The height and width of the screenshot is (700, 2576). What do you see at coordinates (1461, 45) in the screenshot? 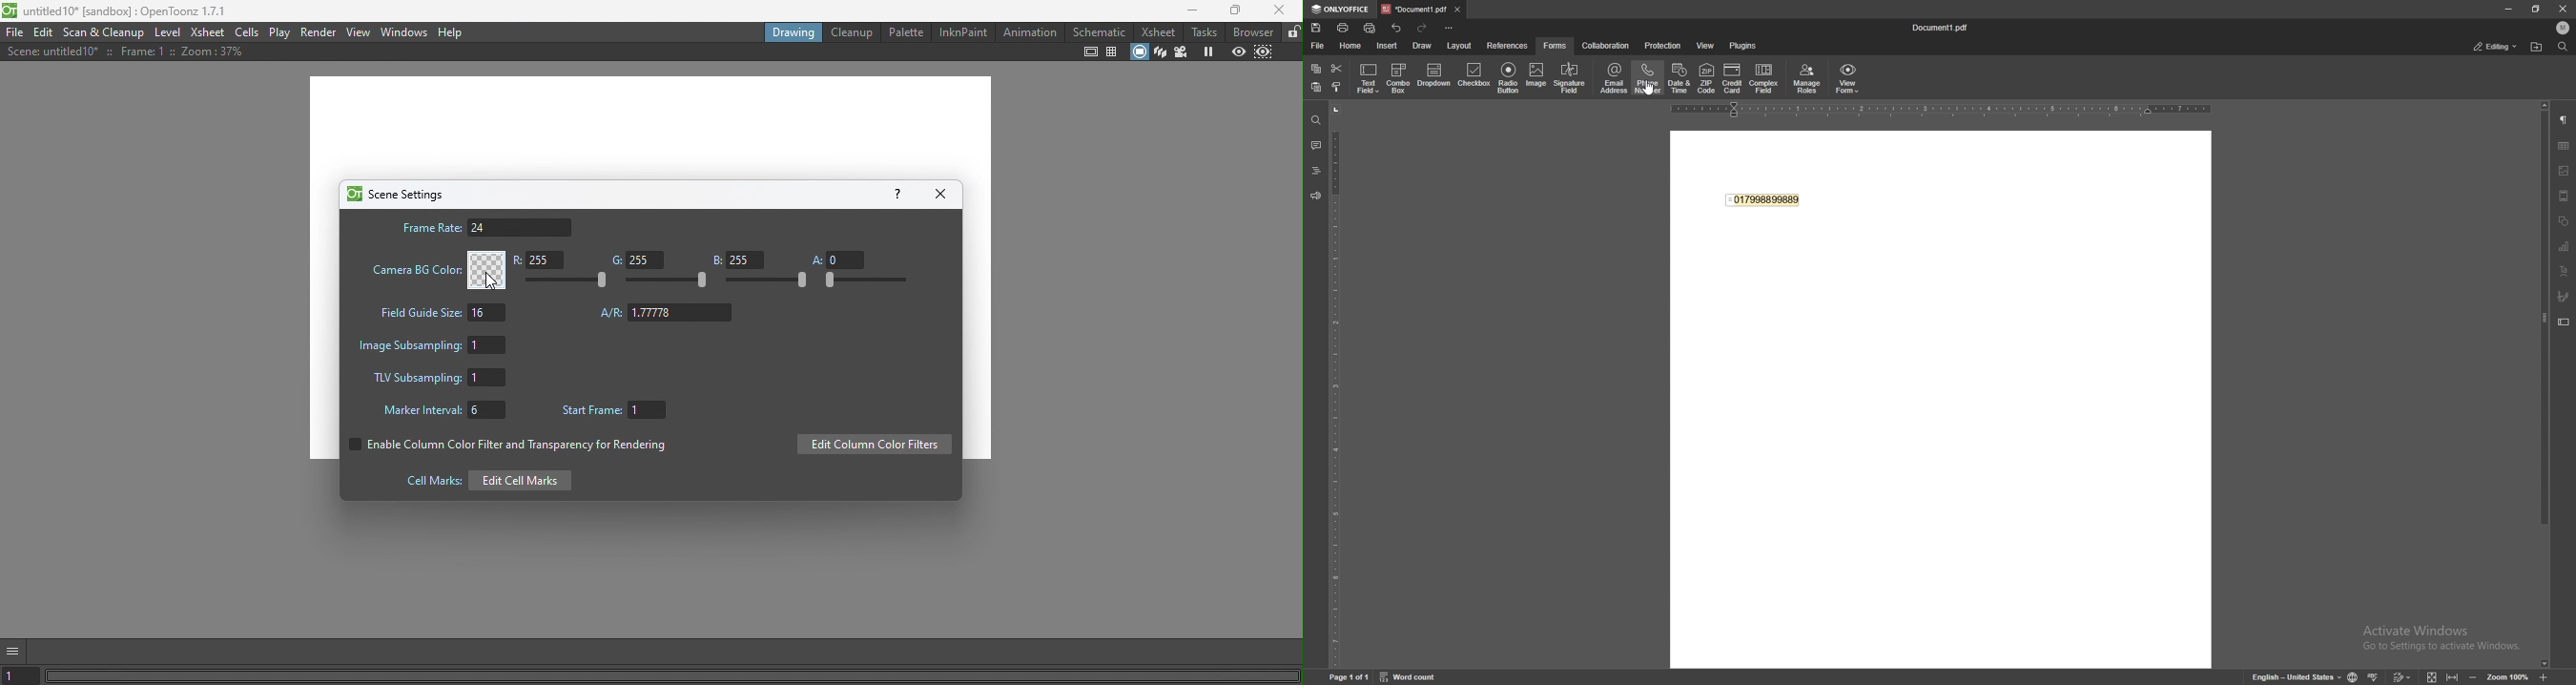
I see `layout` at bounding box center [1461, 45].